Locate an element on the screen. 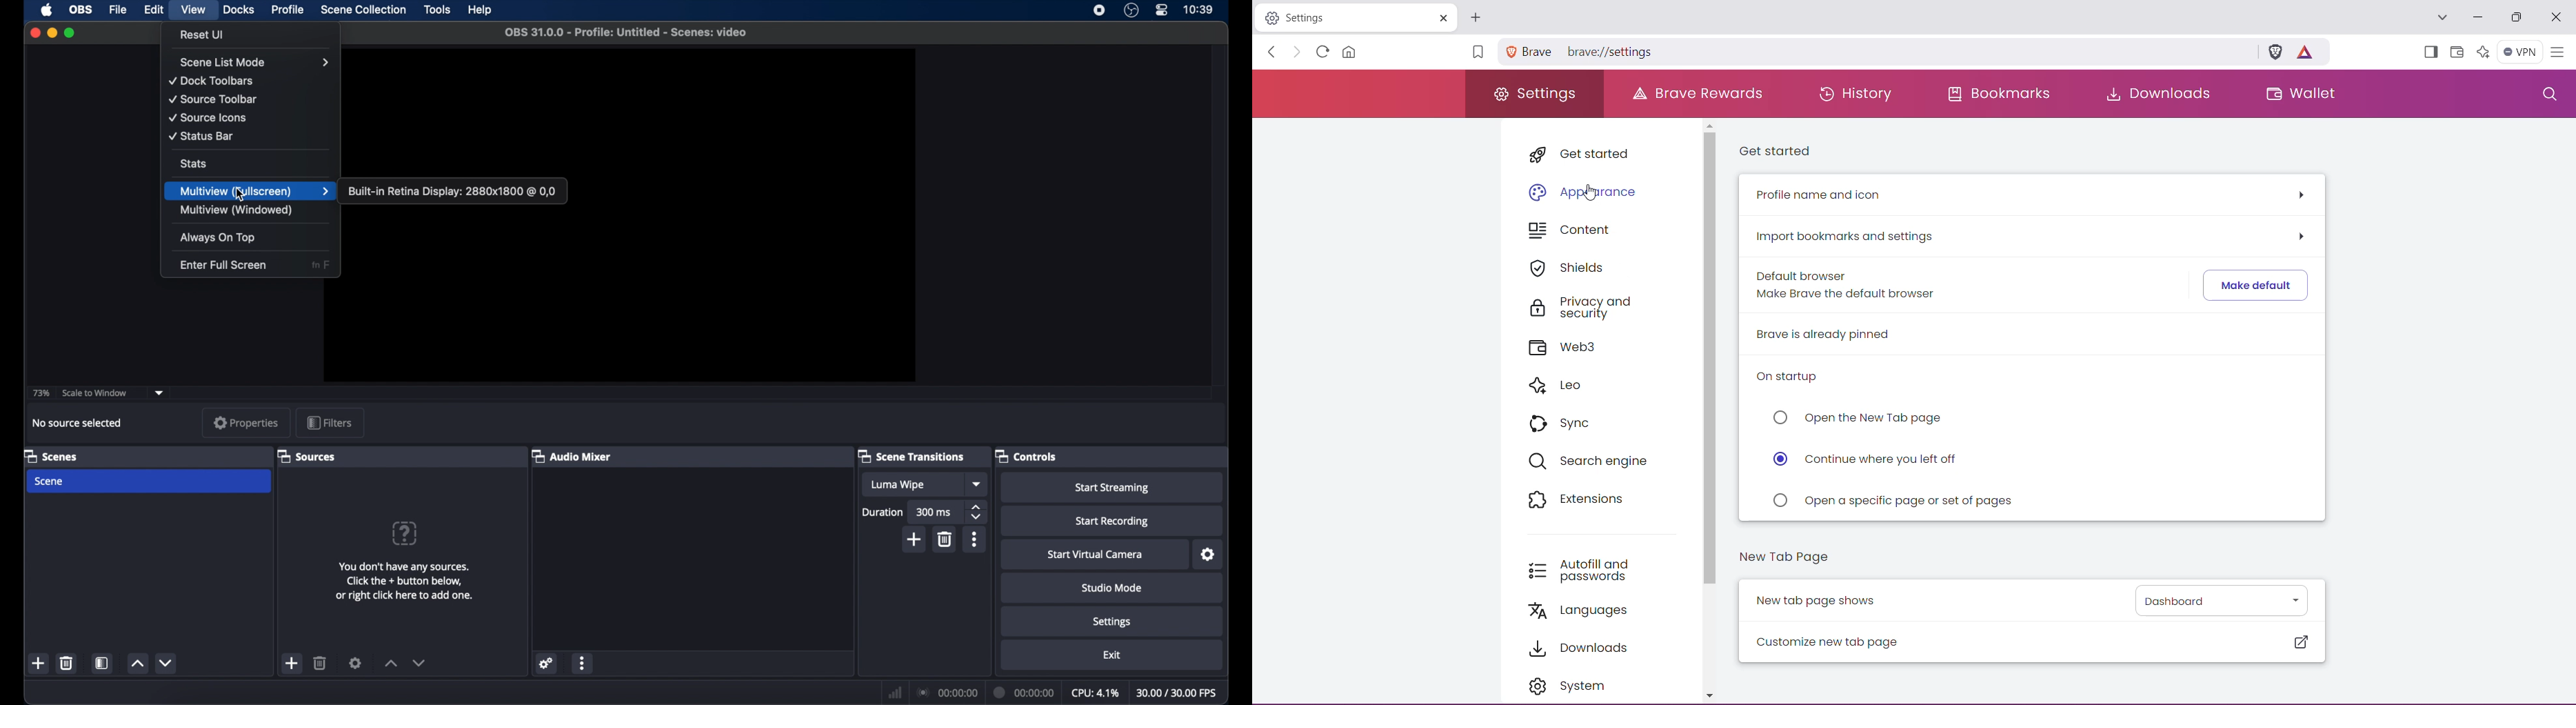 Image resolution: width=2576 pixels, height=728 pixels. luma wipe is located at coordinates (898, 484).